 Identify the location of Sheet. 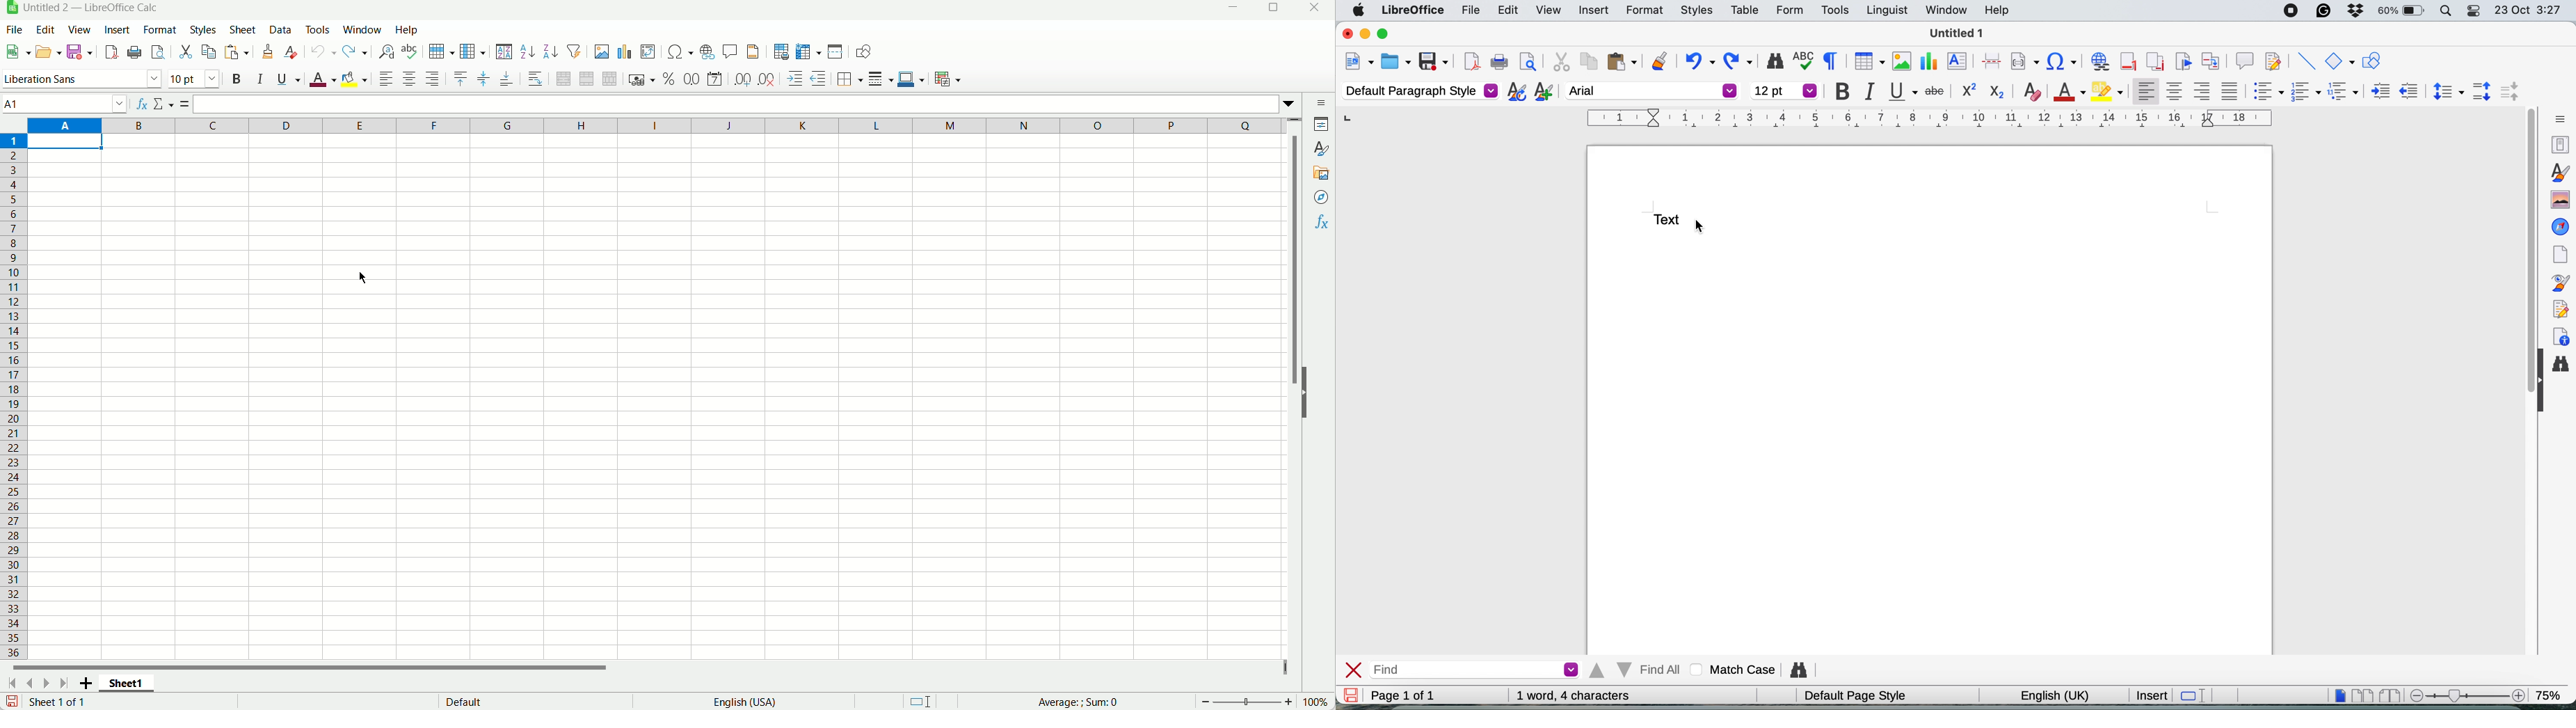
(245, 30).